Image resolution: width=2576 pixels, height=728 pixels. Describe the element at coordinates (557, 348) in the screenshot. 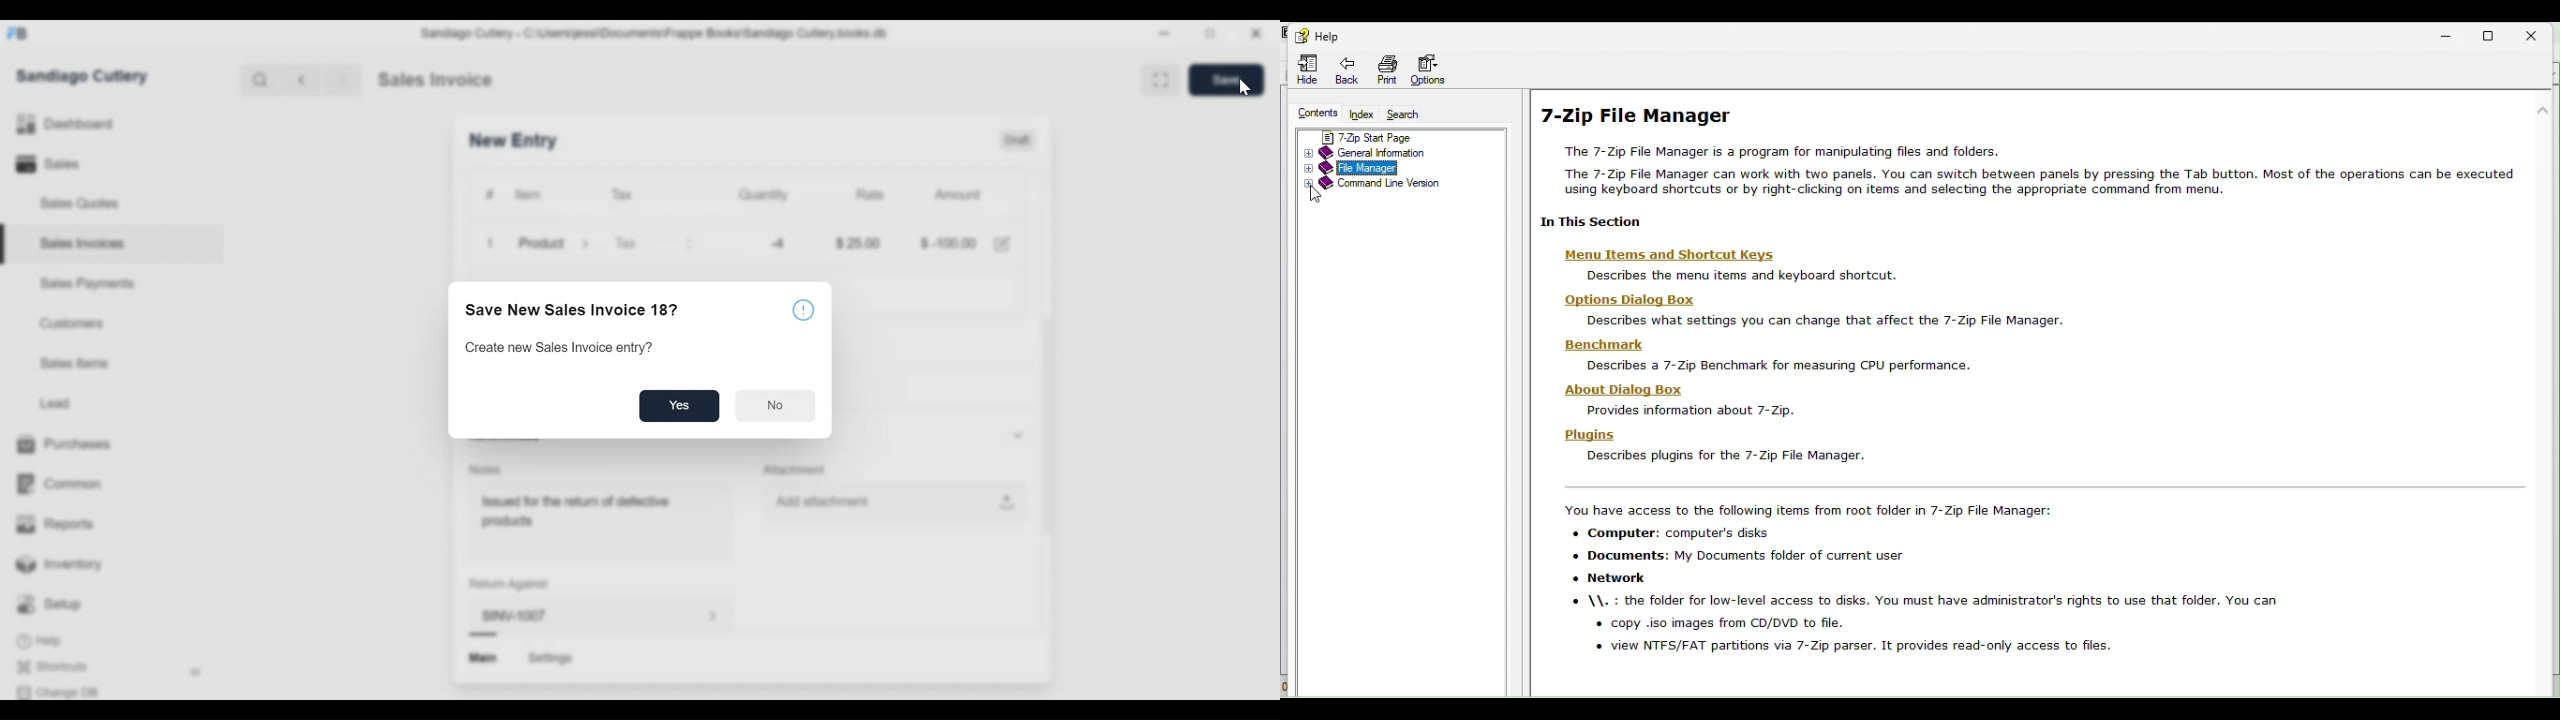

I see `Create new Sales Invoice entry?` at that location.